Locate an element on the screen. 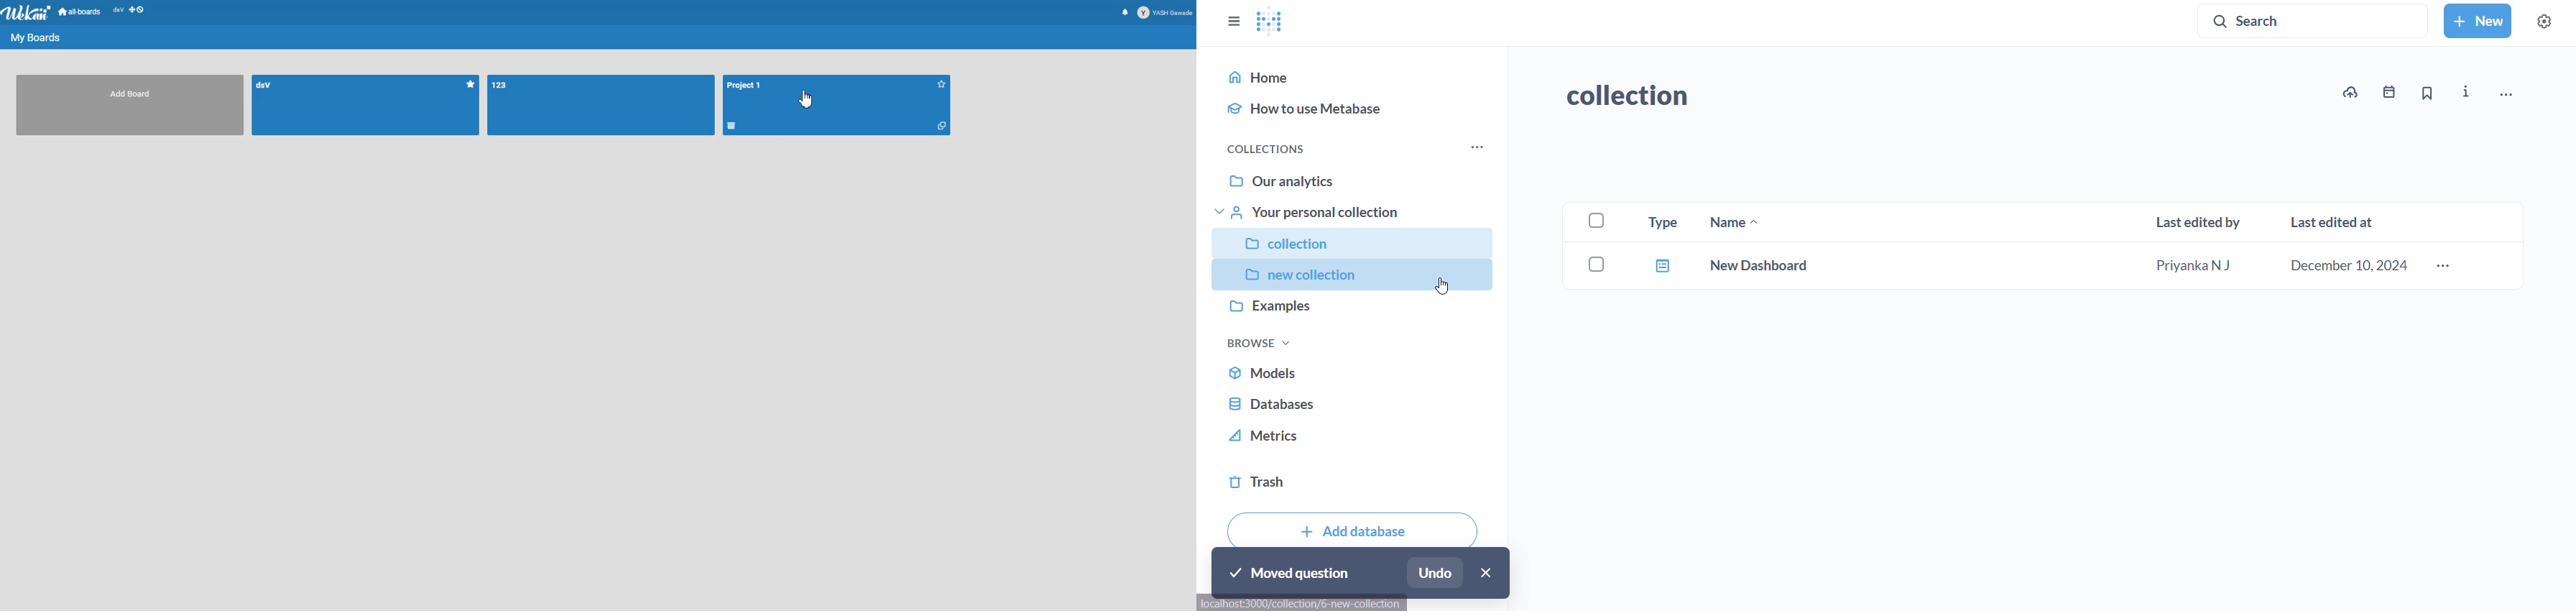 This screenshot has height=616, width=2576. url is located at coordinates (1301, 605).